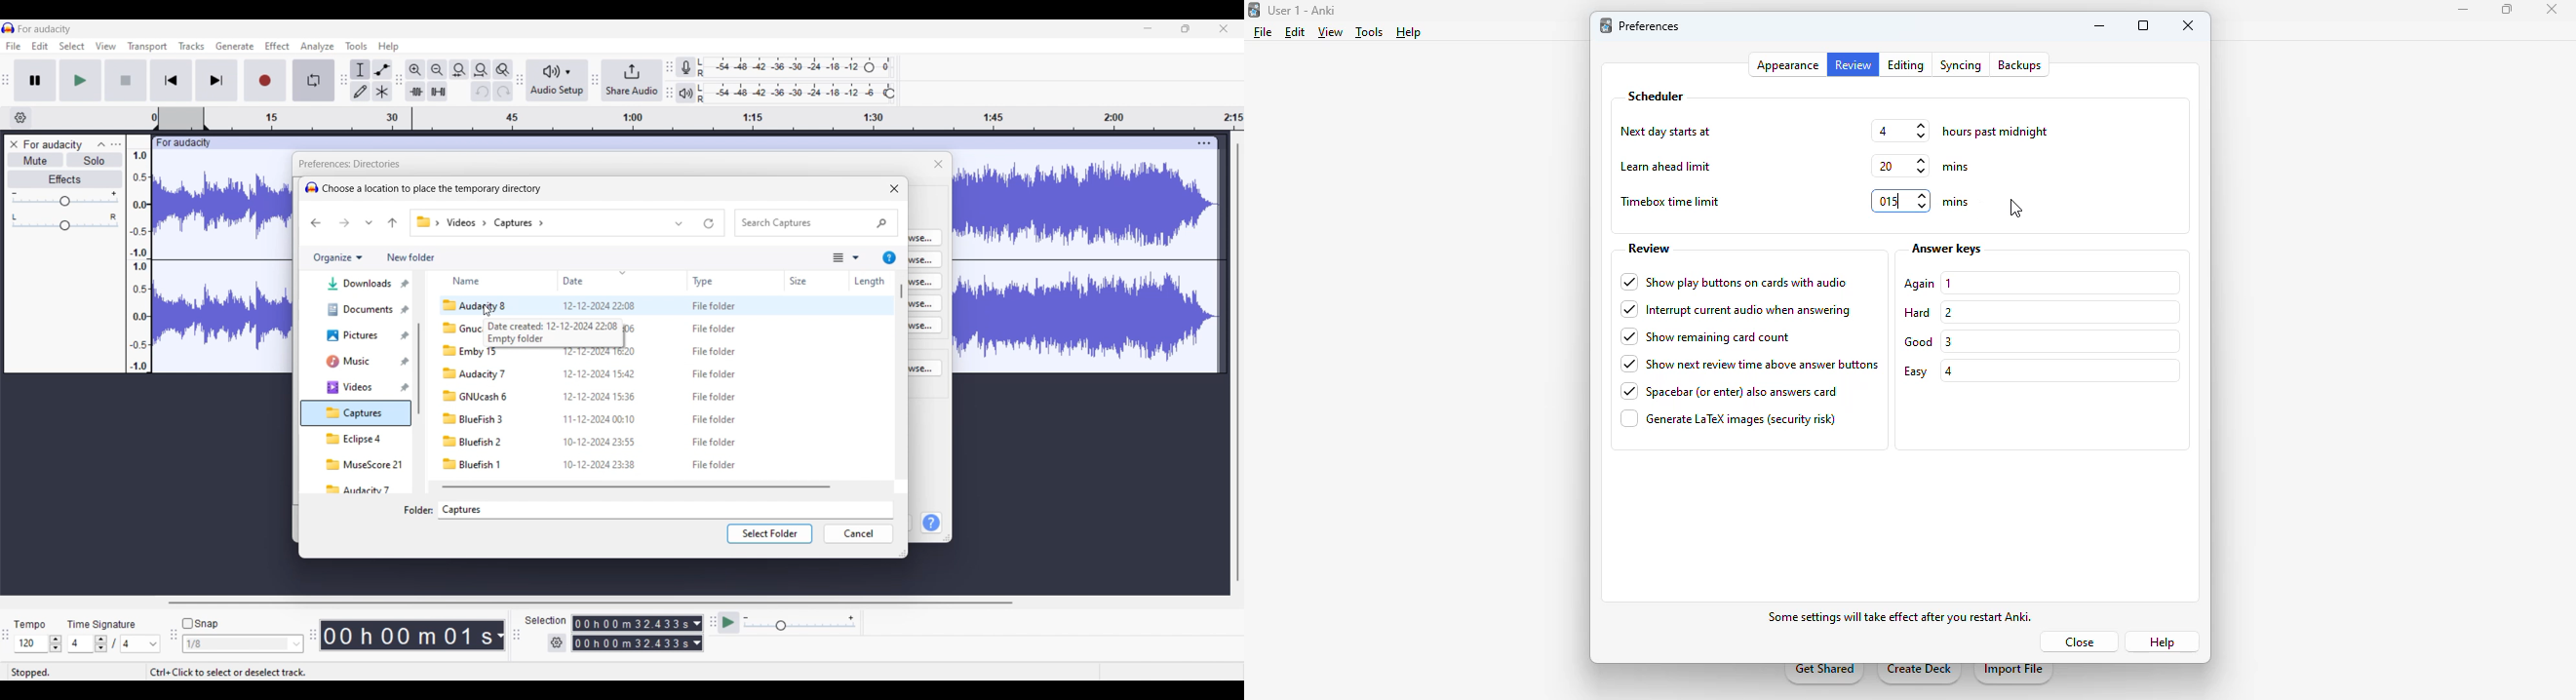 This screenshot has height=700, width=2576. Describe the element at coordinates (360, 69) in the screenshot. I see `Selection tool` at that location.